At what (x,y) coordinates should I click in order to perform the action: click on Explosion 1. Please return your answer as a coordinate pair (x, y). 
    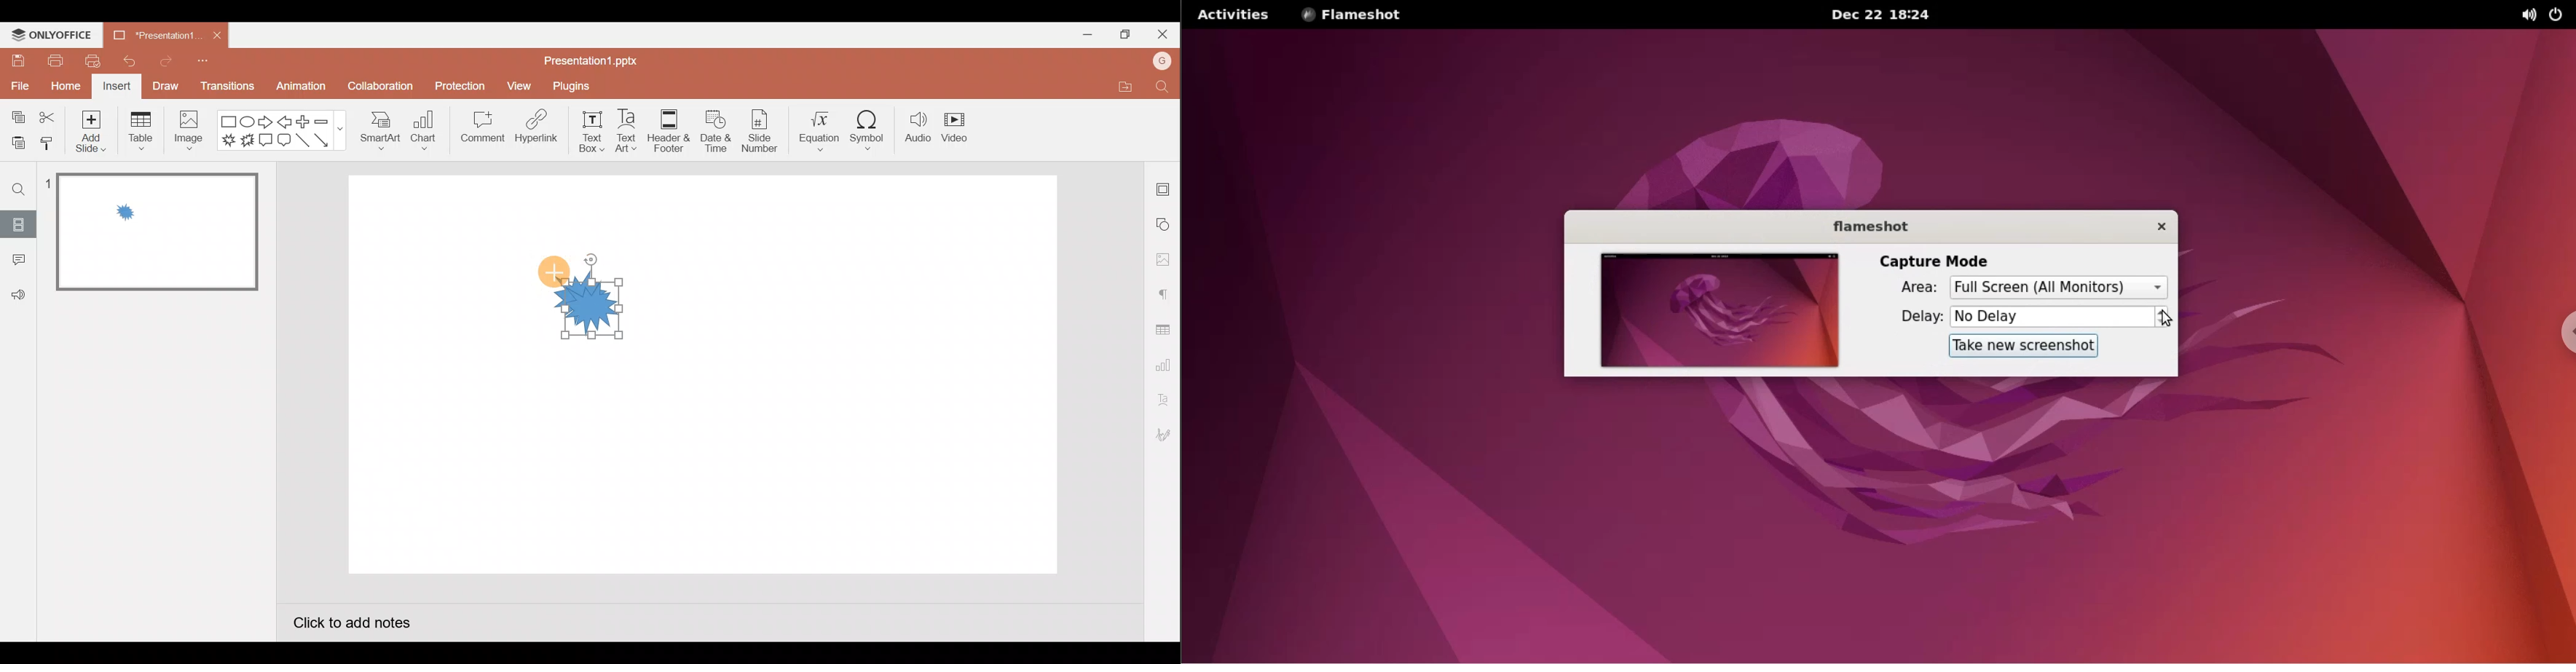
    Looking at the image, I should click on (226, 142).